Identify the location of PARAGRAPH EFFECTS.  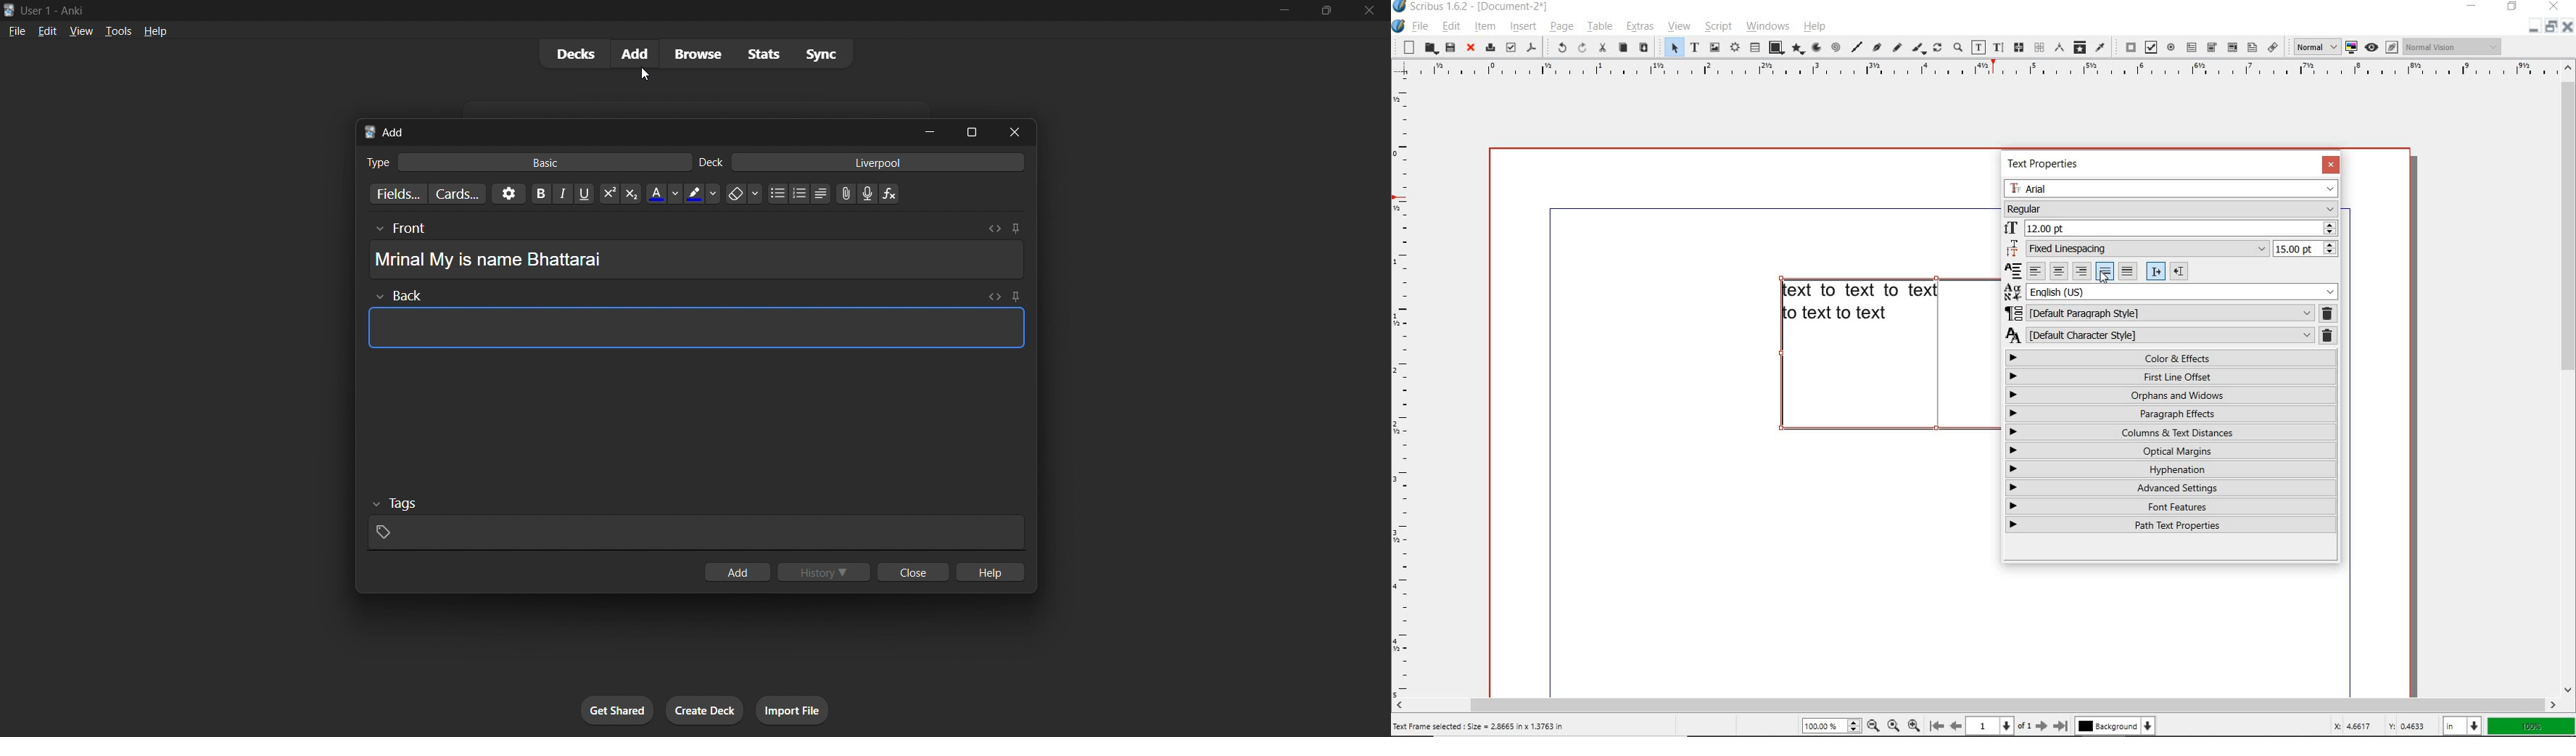
(2172, 414).